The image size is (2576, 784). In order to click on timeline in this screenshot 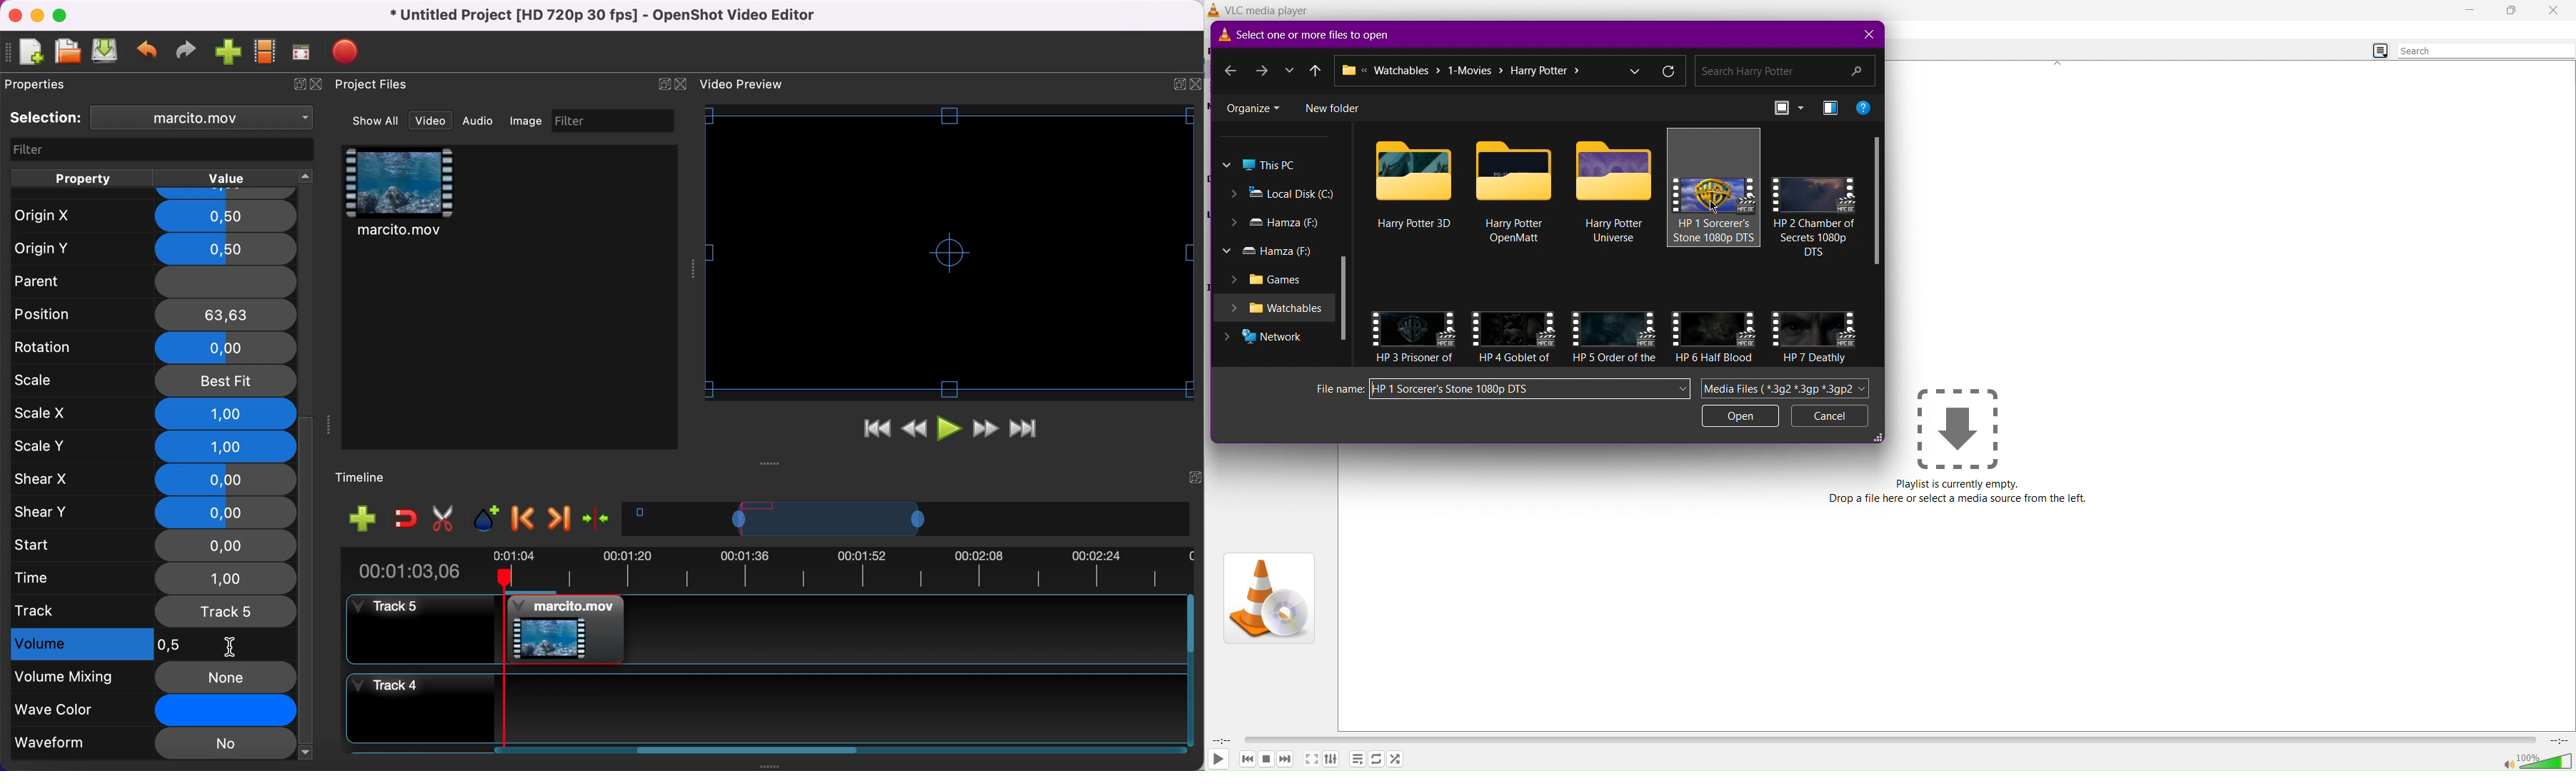, I will do `click(906, 518)`.